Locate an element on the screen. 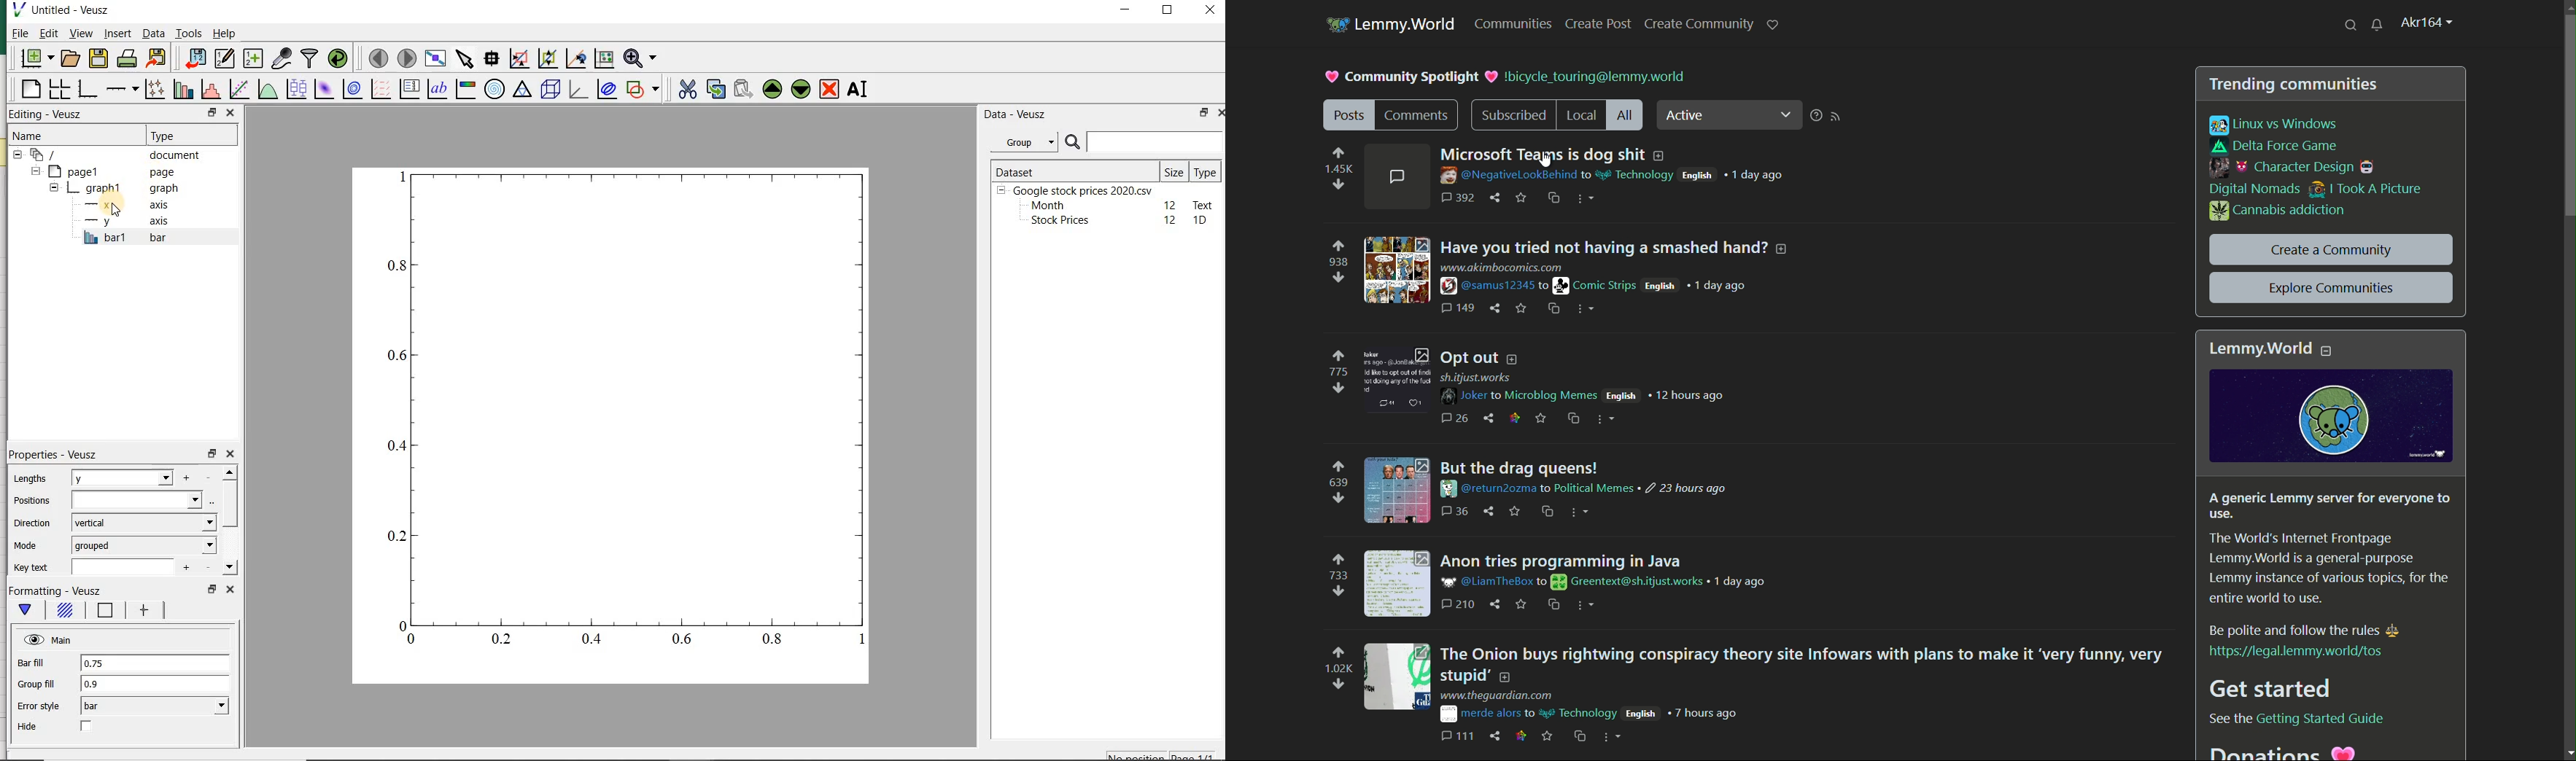 The height and width of the screenshot is (784, 2576). post-4 is located at coordinates (1562, 558).